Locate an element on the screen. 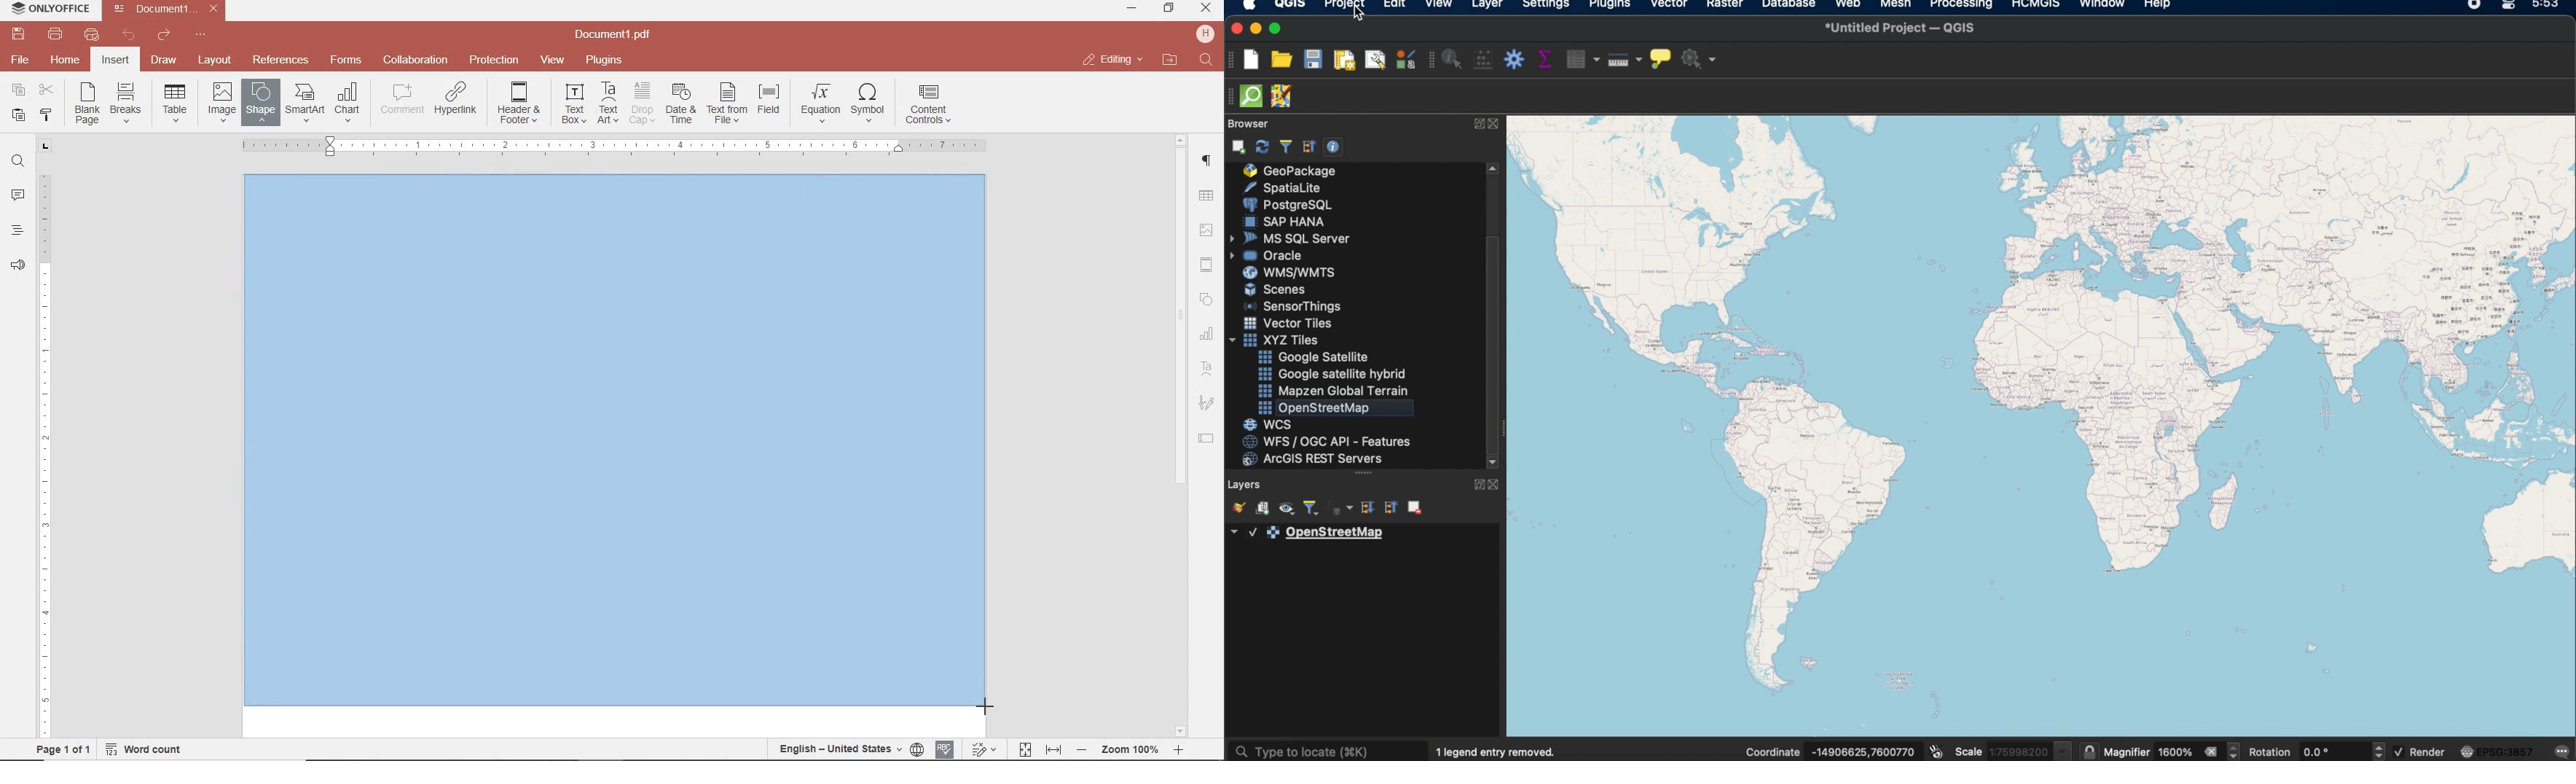  TEXT ART is located at coordinates (1207, 370).